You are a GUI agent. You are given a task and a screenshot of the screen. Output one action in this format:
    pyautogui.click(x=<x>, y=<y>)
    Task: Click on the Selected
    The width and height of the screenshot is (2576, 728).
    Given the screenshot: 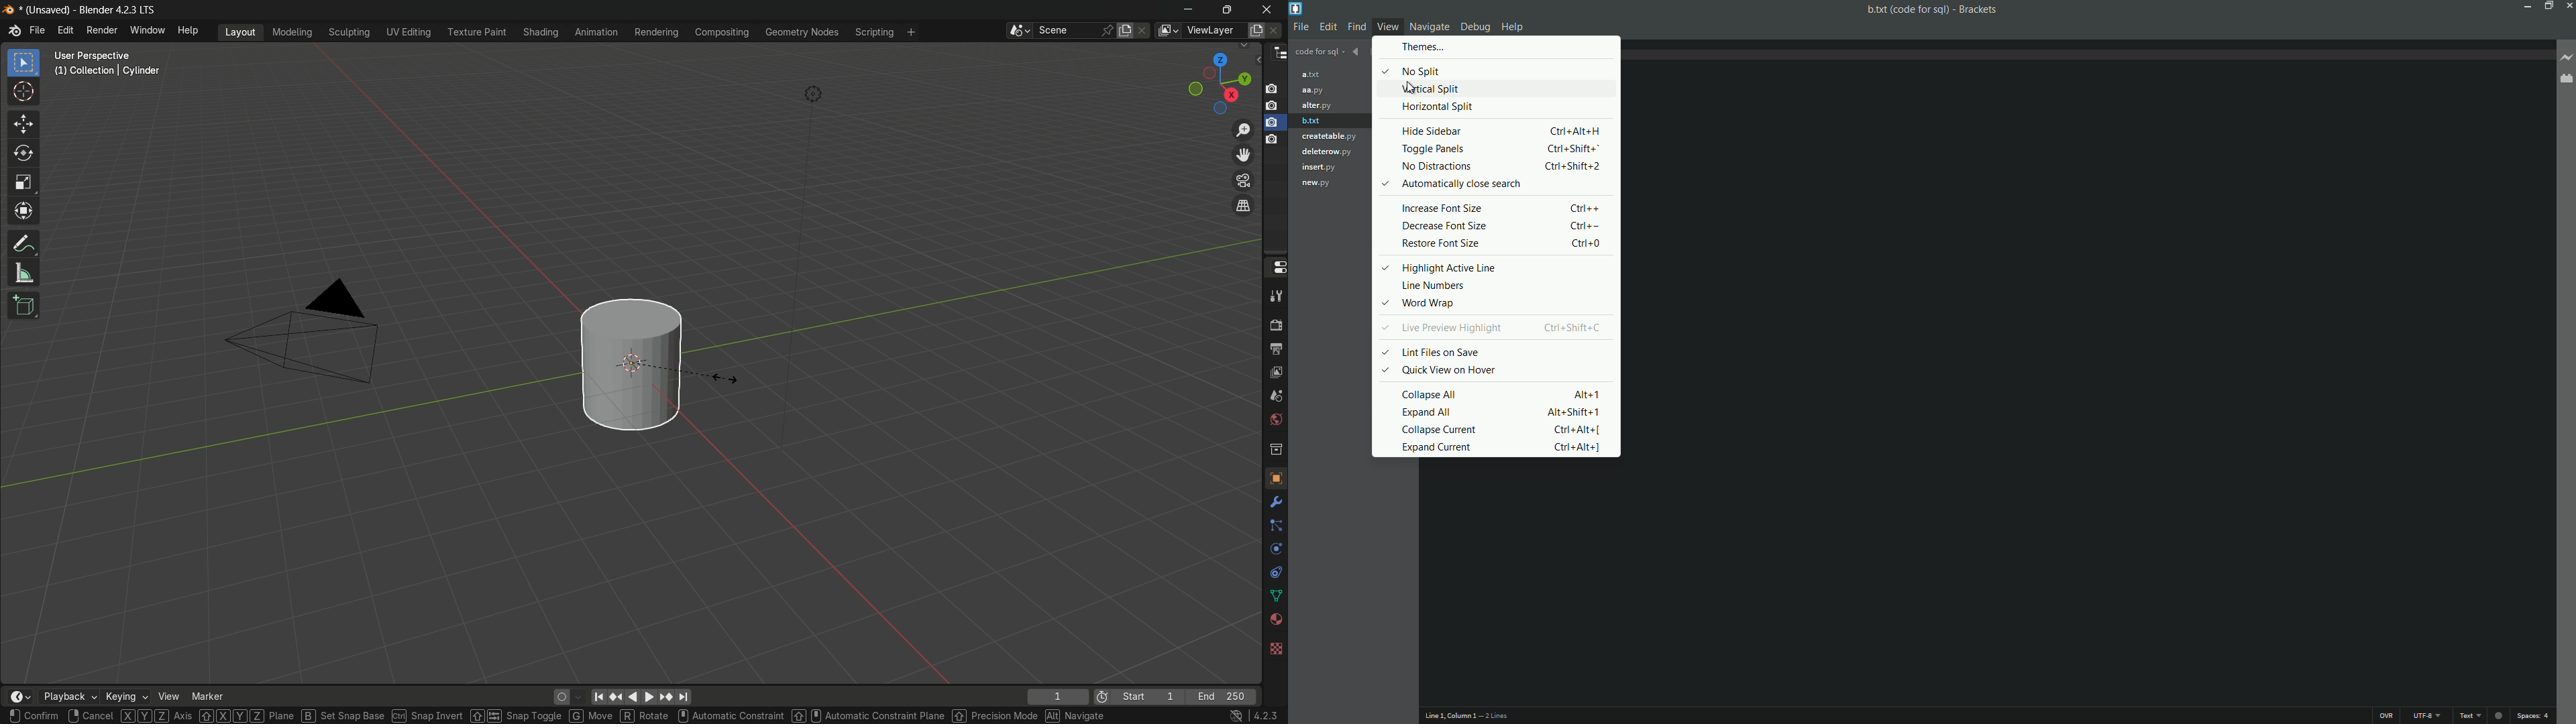 What is the action you would take?
    pyautogui.click(x=1383, y=72)
    